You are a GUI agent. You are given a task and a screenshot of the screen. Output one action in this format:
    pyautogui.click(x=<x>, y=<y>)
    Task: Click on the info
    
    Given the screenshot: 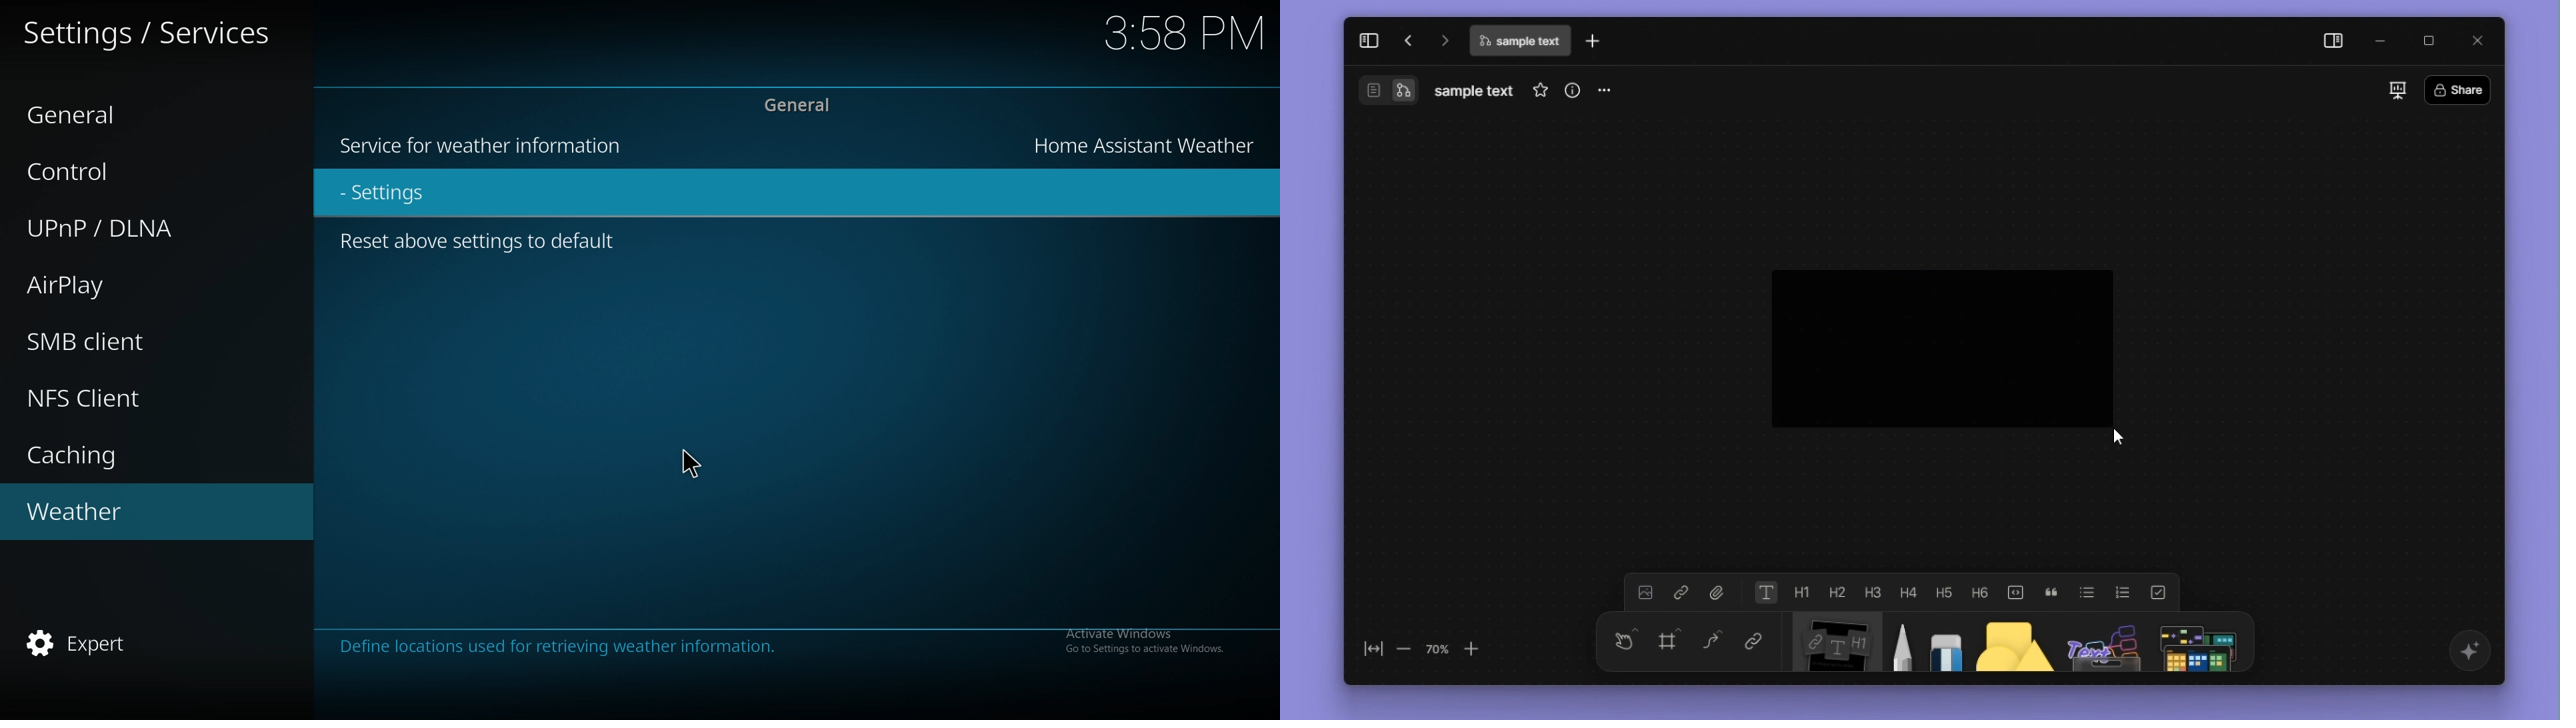 What is the action you would take?
    pyautogui.click(x=633, y=646)
    